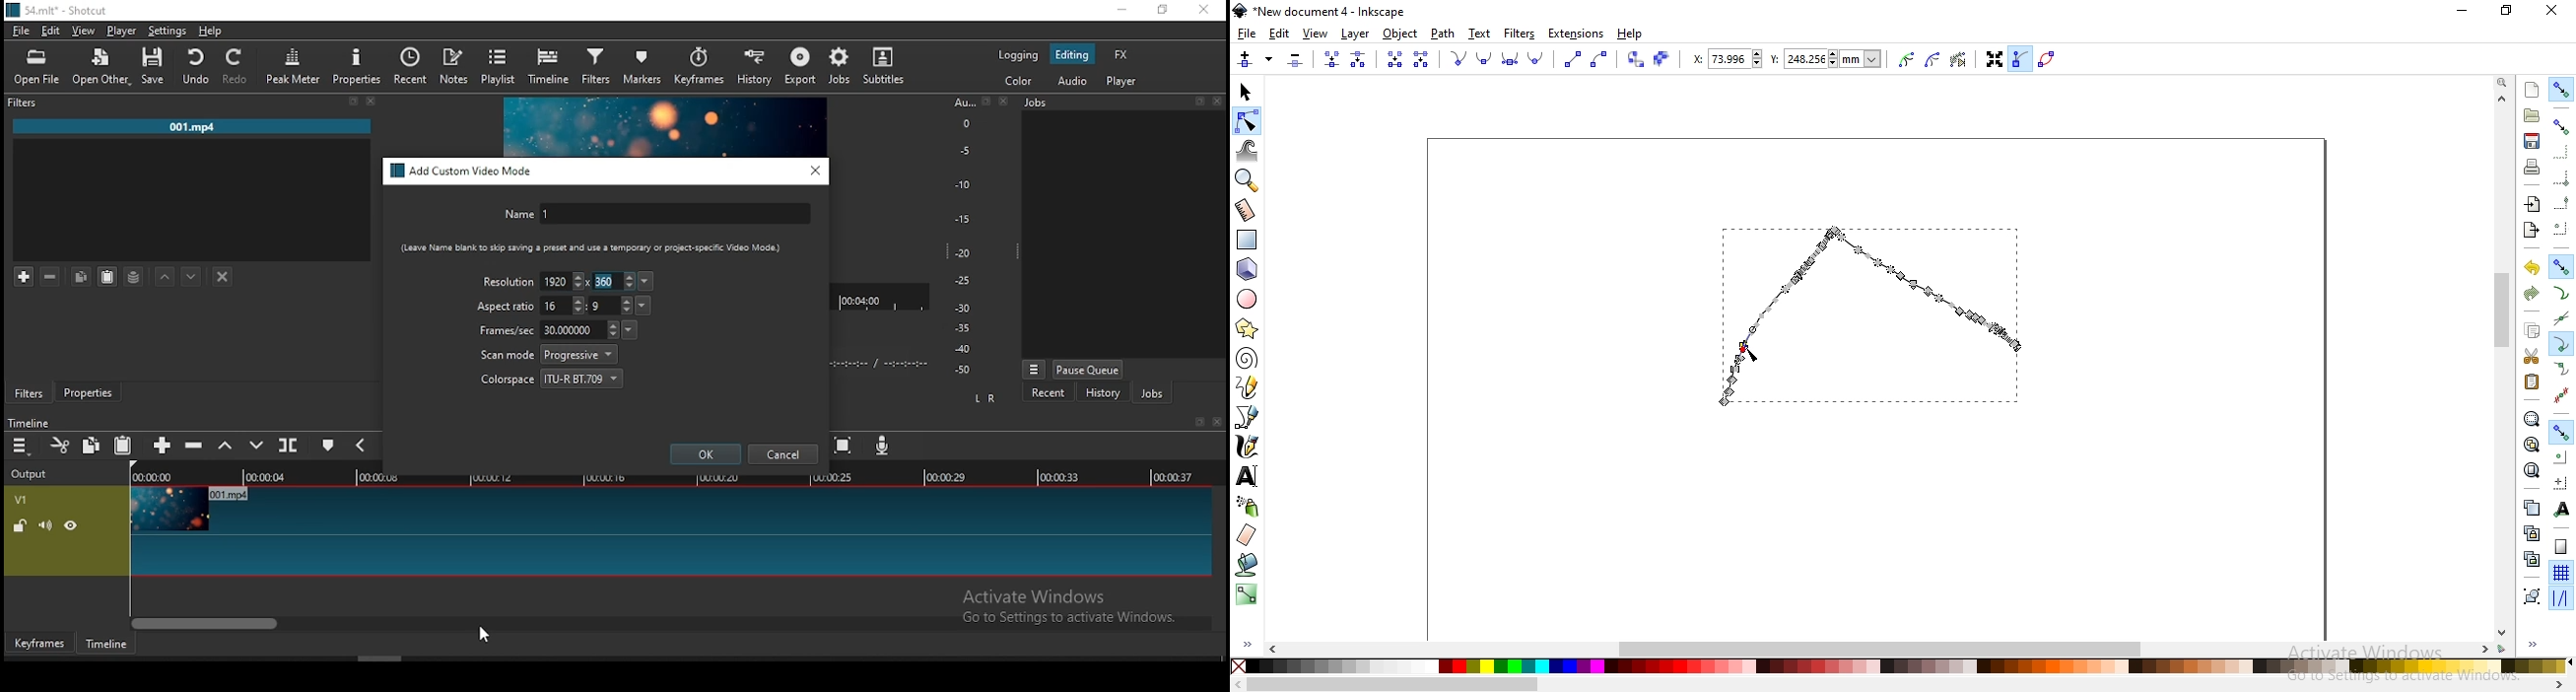 The image size is (2576, 700). What do you see at coordinates (2558, 598) in the screenshot?
I see `snap guides` at bounding box center [2558, 598].